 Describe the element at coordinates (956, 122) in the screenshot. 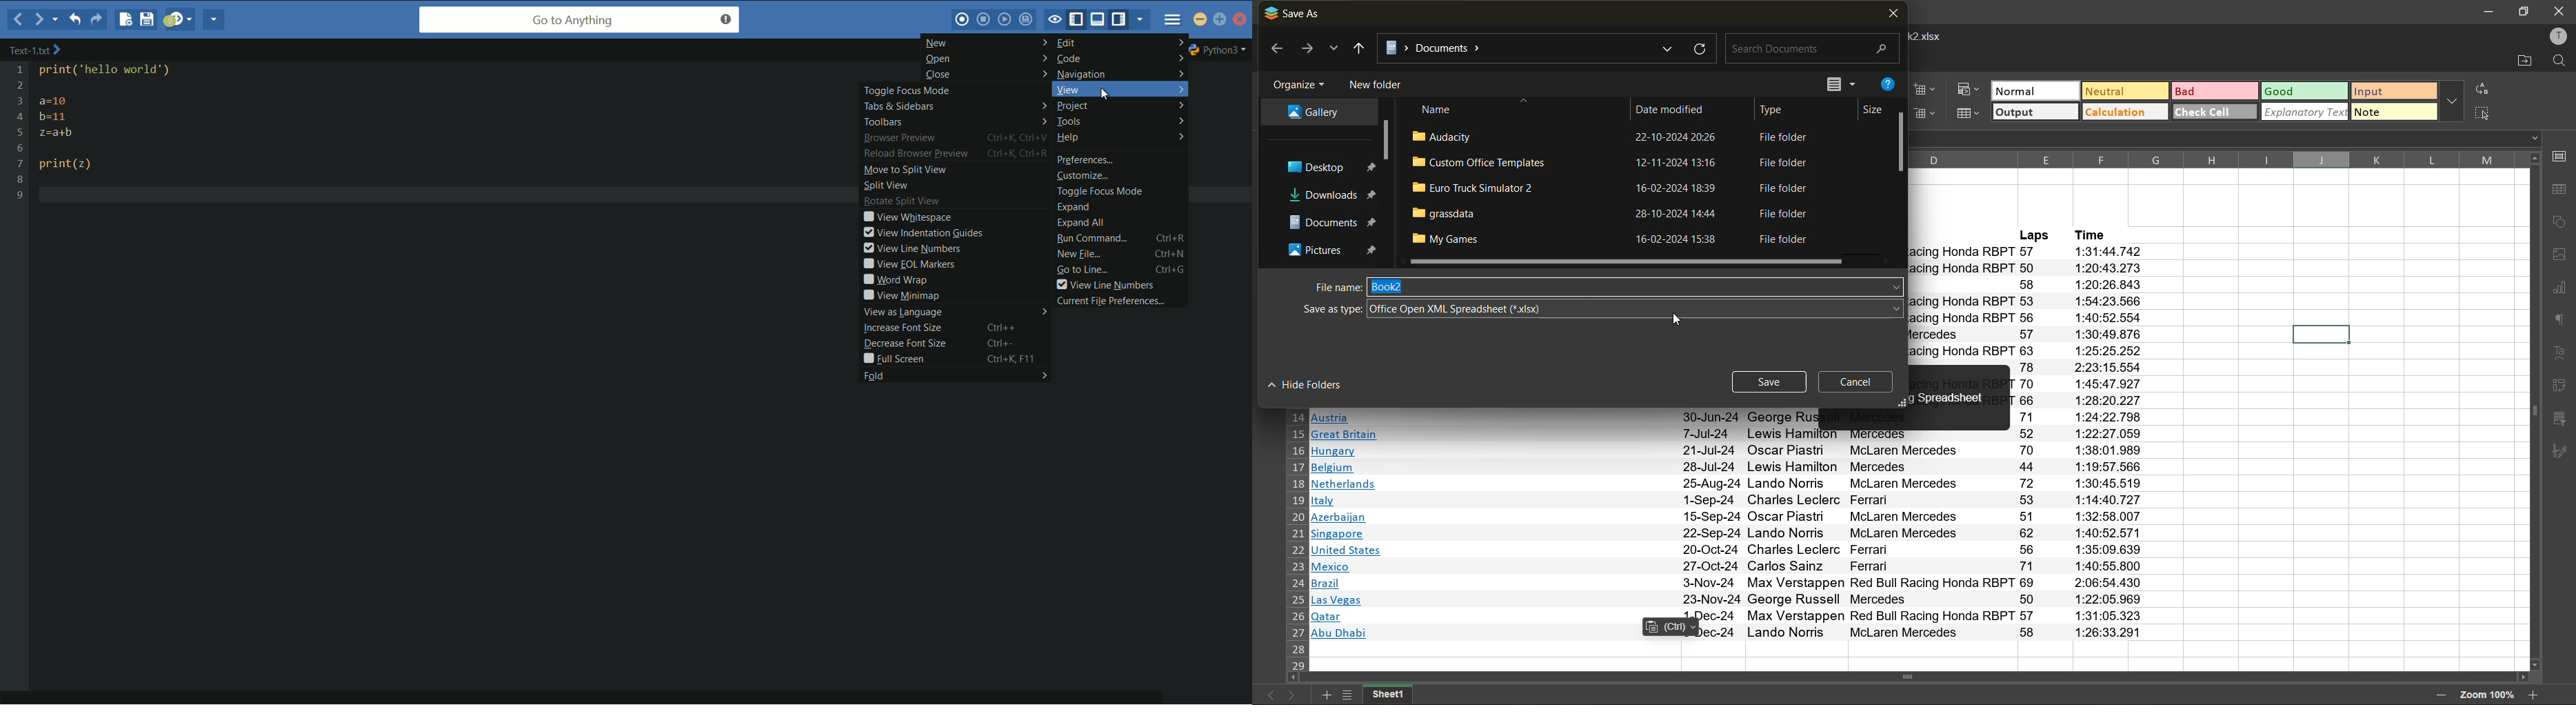

I see `toolbars` at that location.